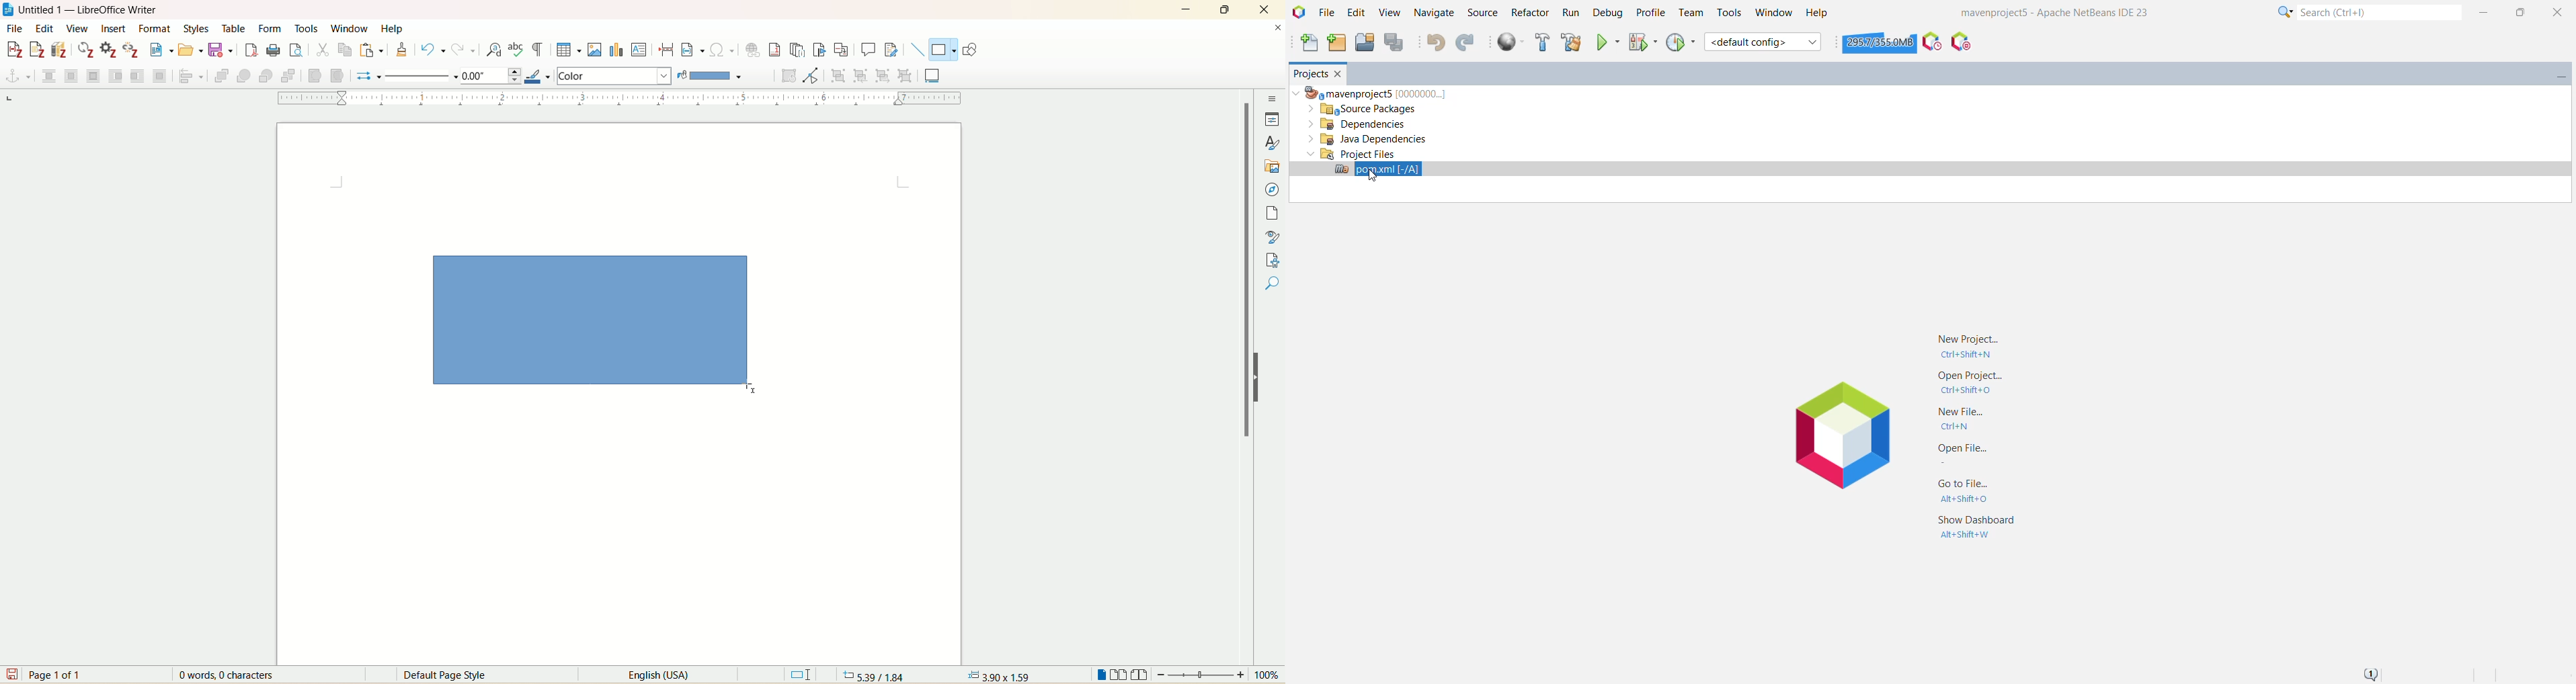 The height and width of the screenshot is (700, 2576). What do you see at coordinates (1186, 8) in the screenshot?
I see `minimize` at bounding box center [1186, 8].